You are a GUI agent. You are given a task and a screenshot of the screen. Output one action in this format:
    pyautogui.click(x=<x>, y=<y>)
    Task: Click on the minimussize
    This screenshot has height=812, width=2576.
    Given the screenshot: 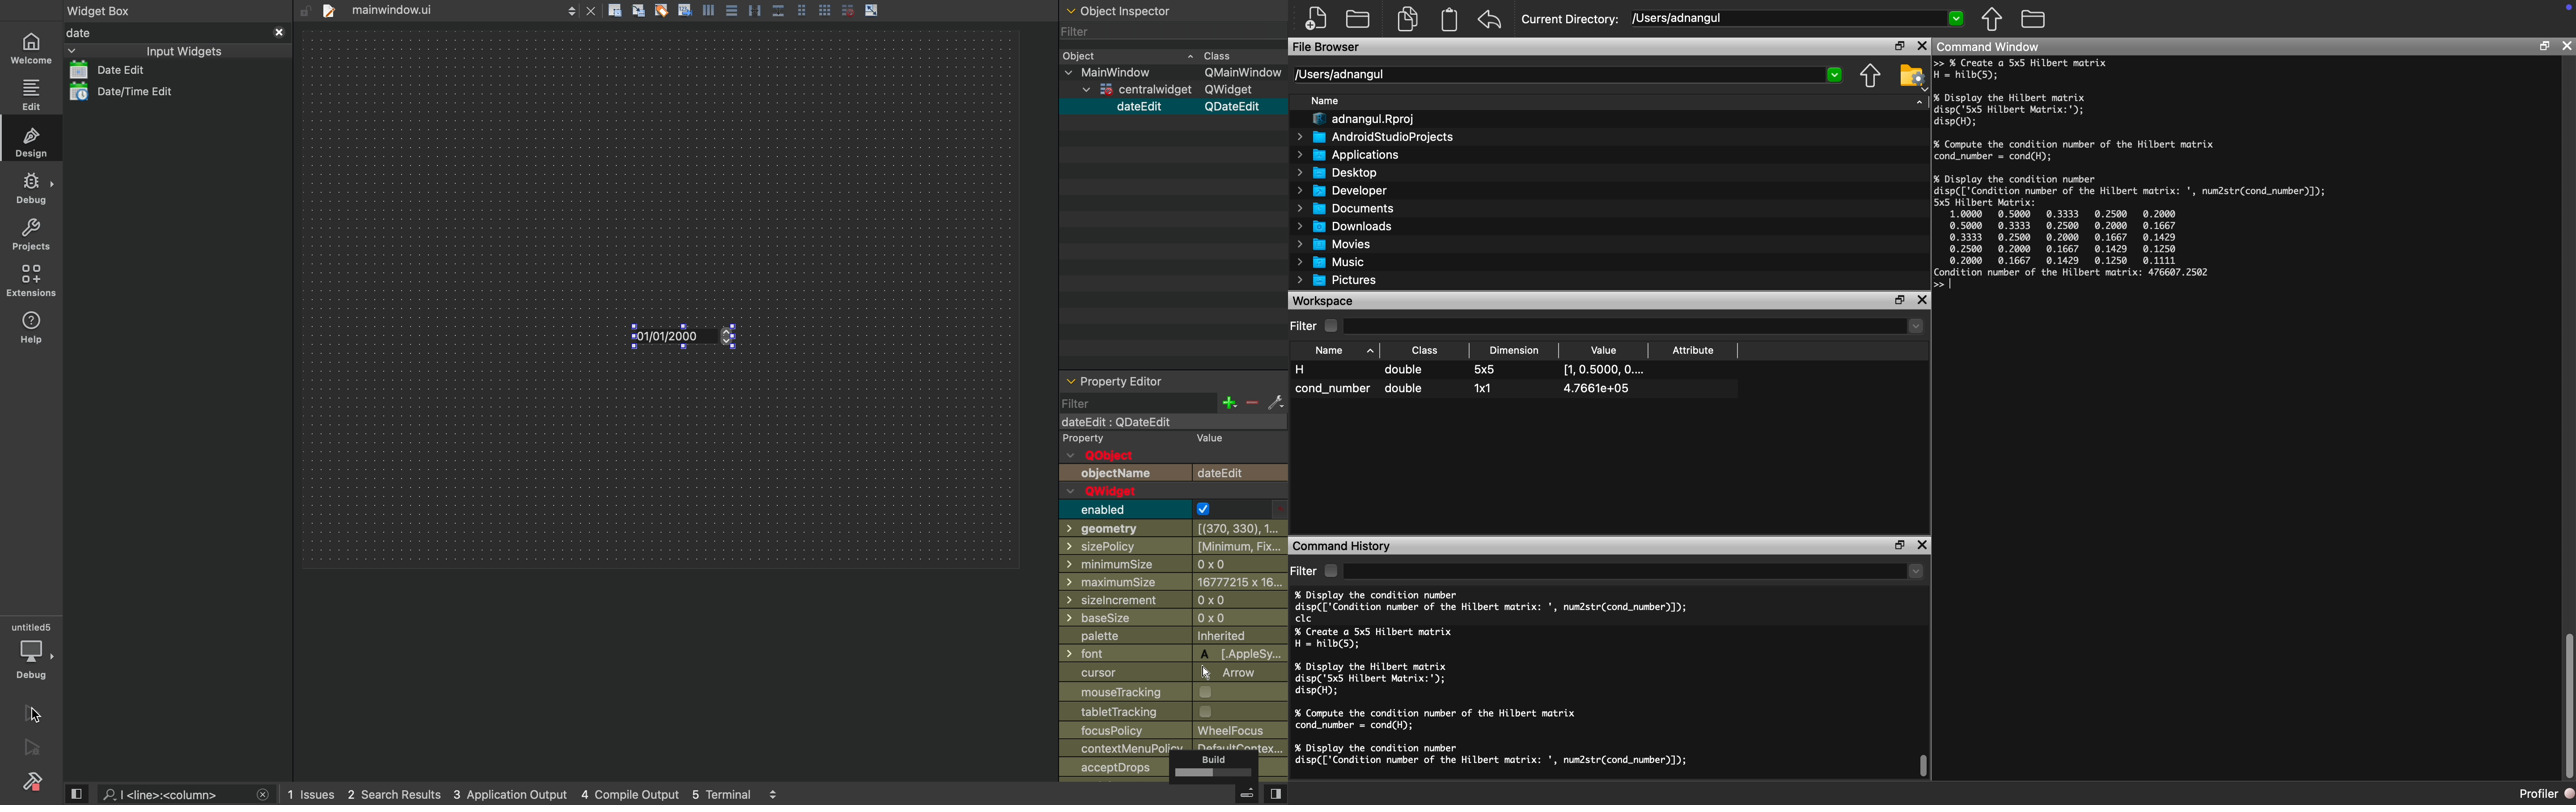 What is the action you would take?
    pyautogui.click(x=1168, y=565)
    